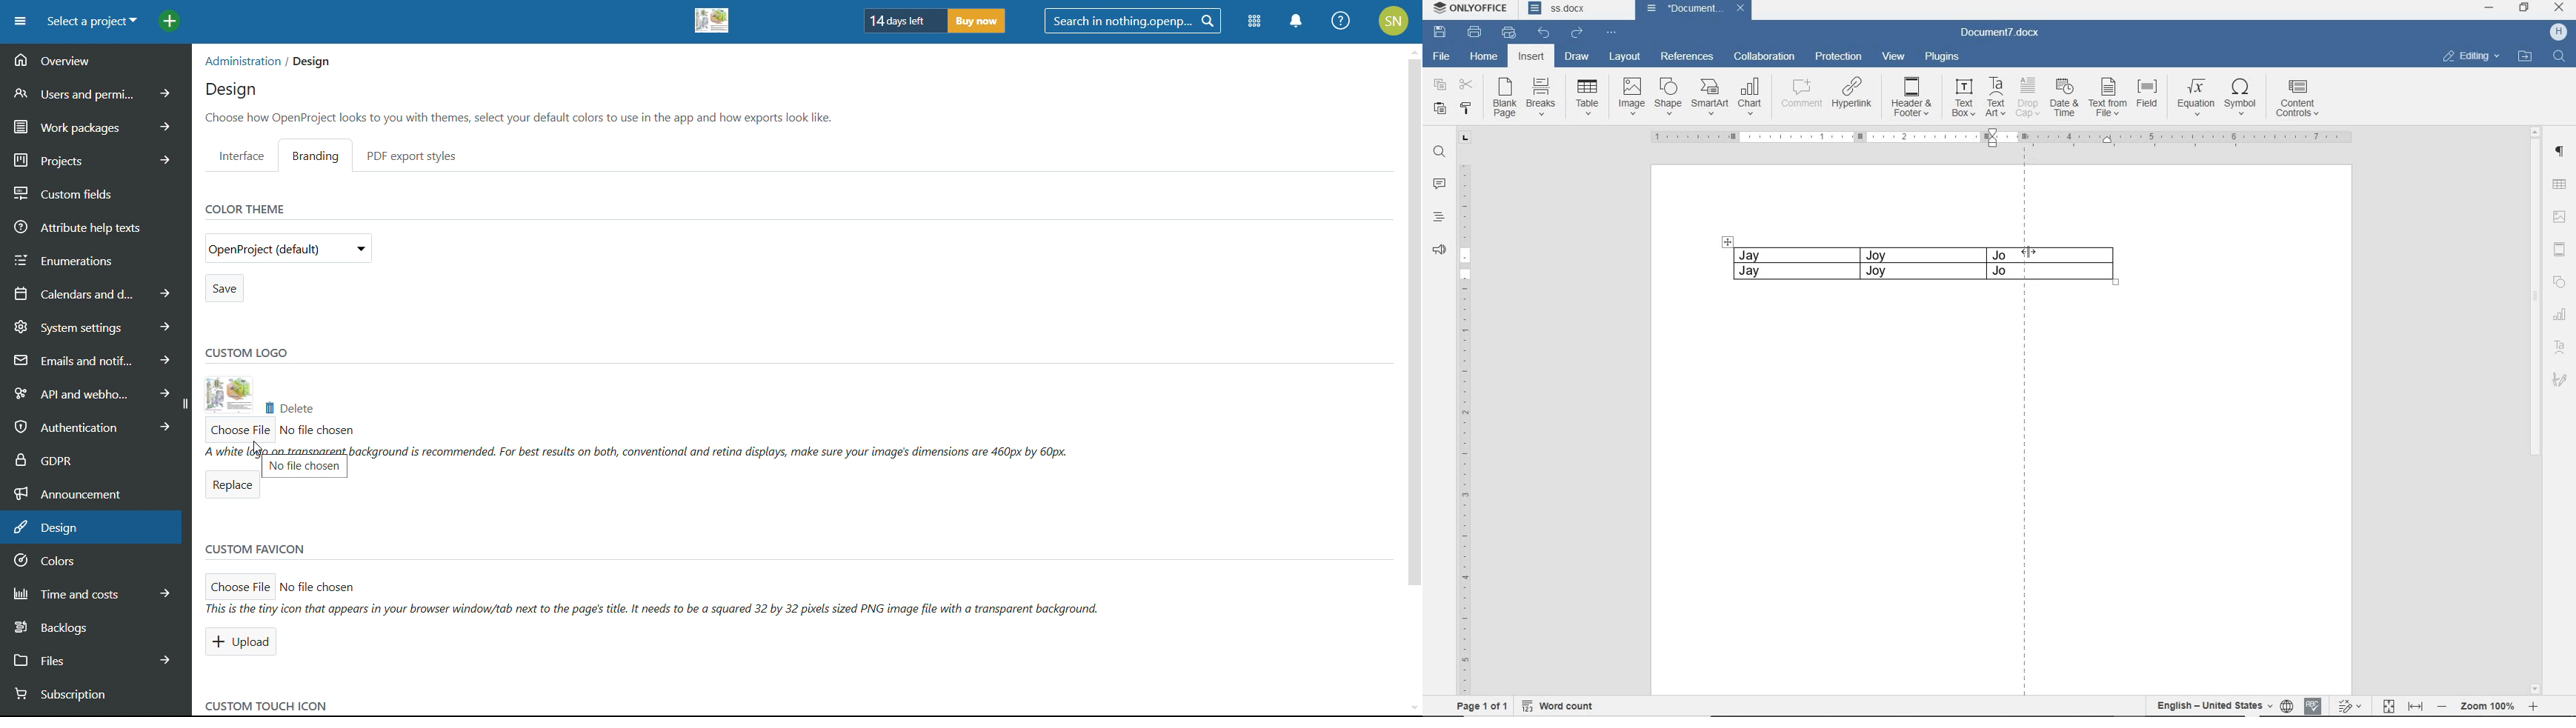 The image size is (2576, 728). Describe the element at coordinates (2535, 410) in the screenshot. I see `SCROLLBAR` at that location.